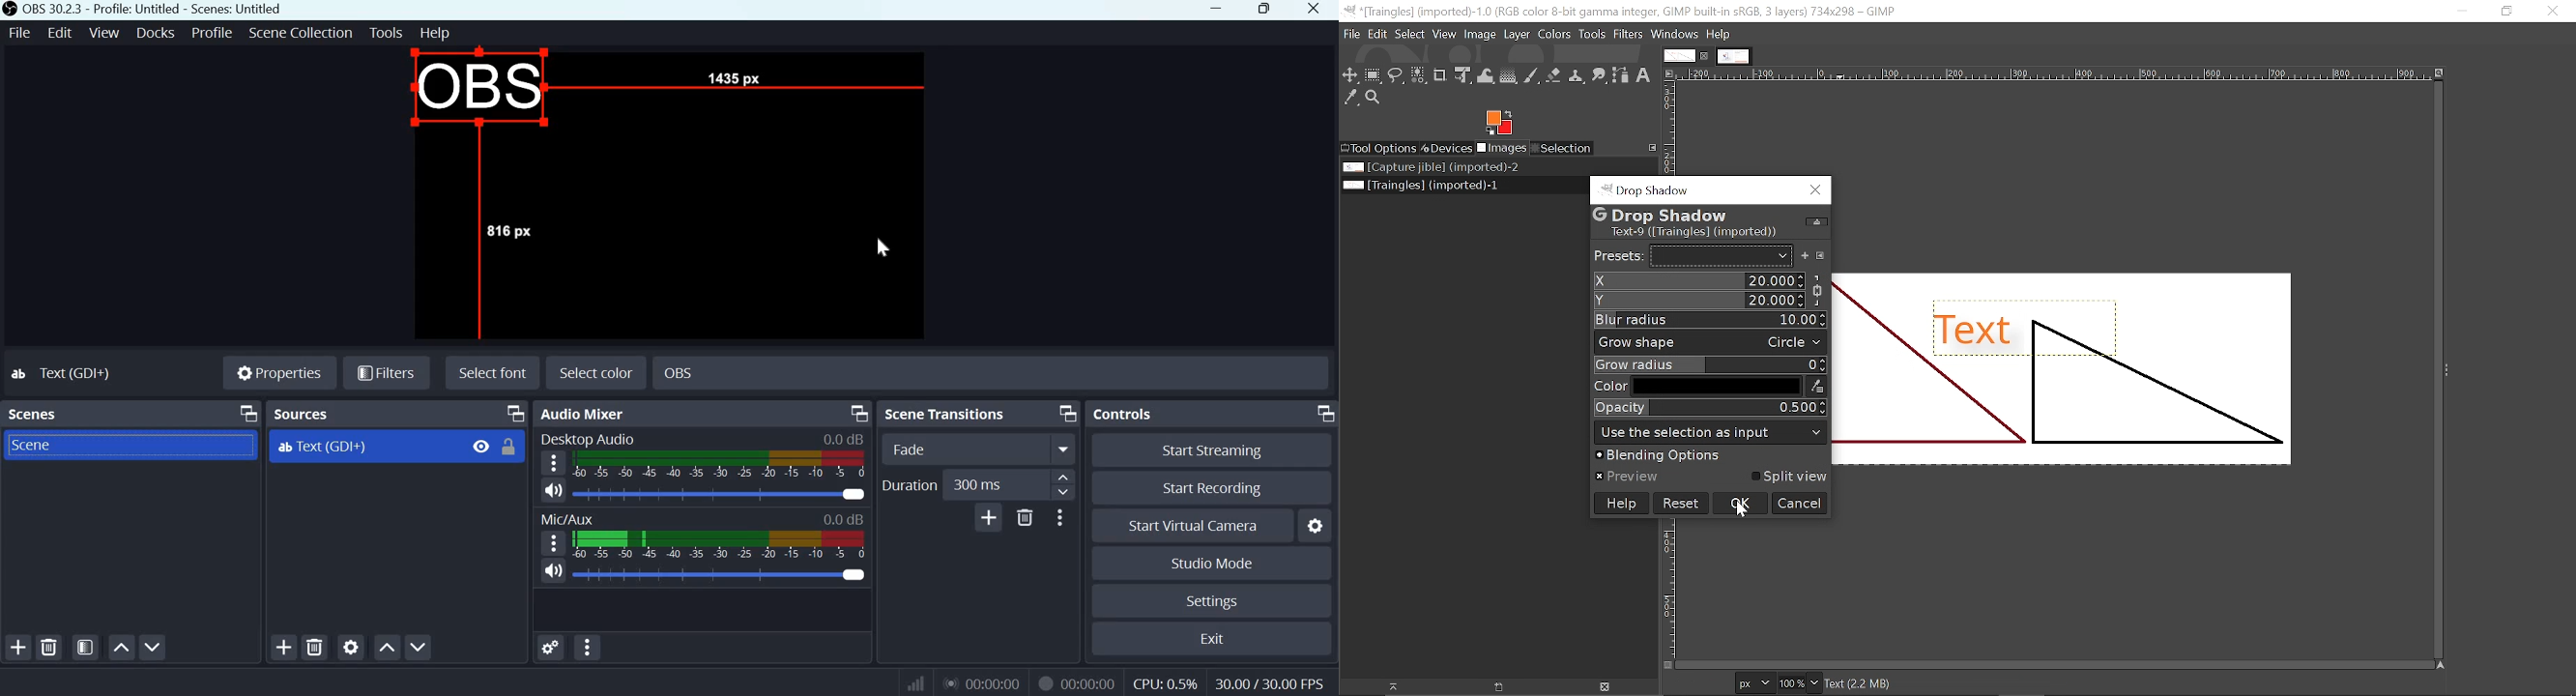 This screenshot has height=700, width=2576. What do you see at coordinates (1678, 56) in the screenshot?
I see `Current tab` at bounding box center [1678, 56].